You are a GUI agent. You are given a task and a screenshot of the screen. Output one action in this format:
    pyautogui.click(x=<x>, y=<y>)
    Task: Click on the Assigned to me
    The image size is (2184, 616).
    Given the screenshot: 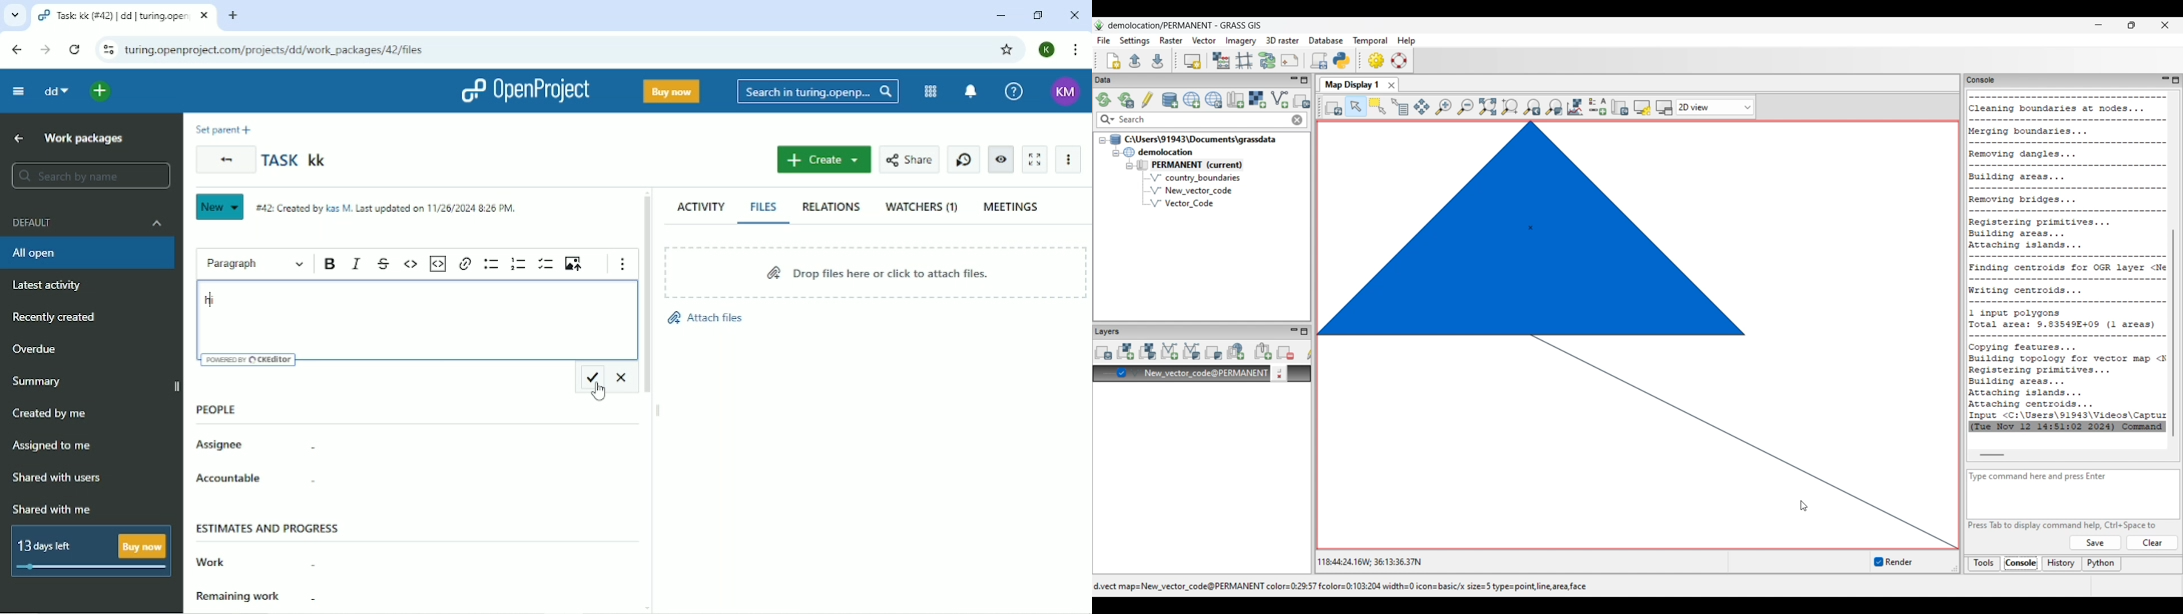 What is the action you would take?
    pyautogui.click(x=54, y=446)
    